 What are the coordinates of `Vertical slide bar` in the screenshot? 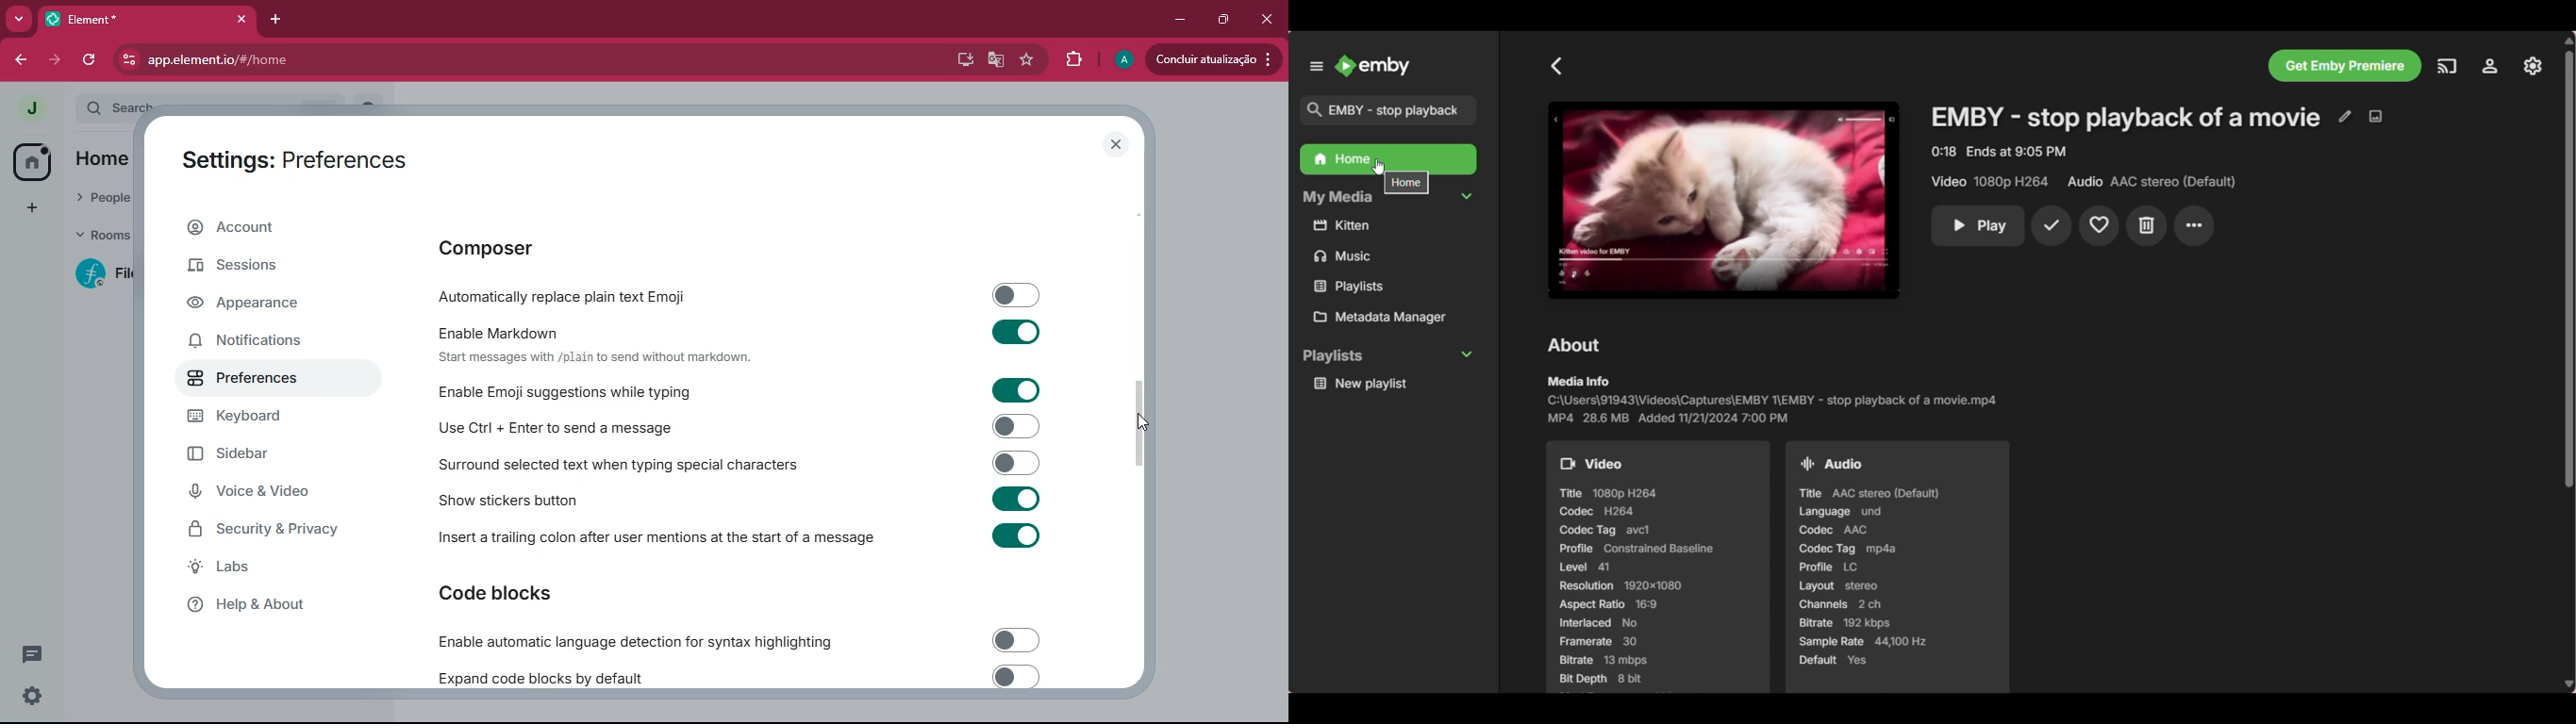 It's located at (2569, 363).